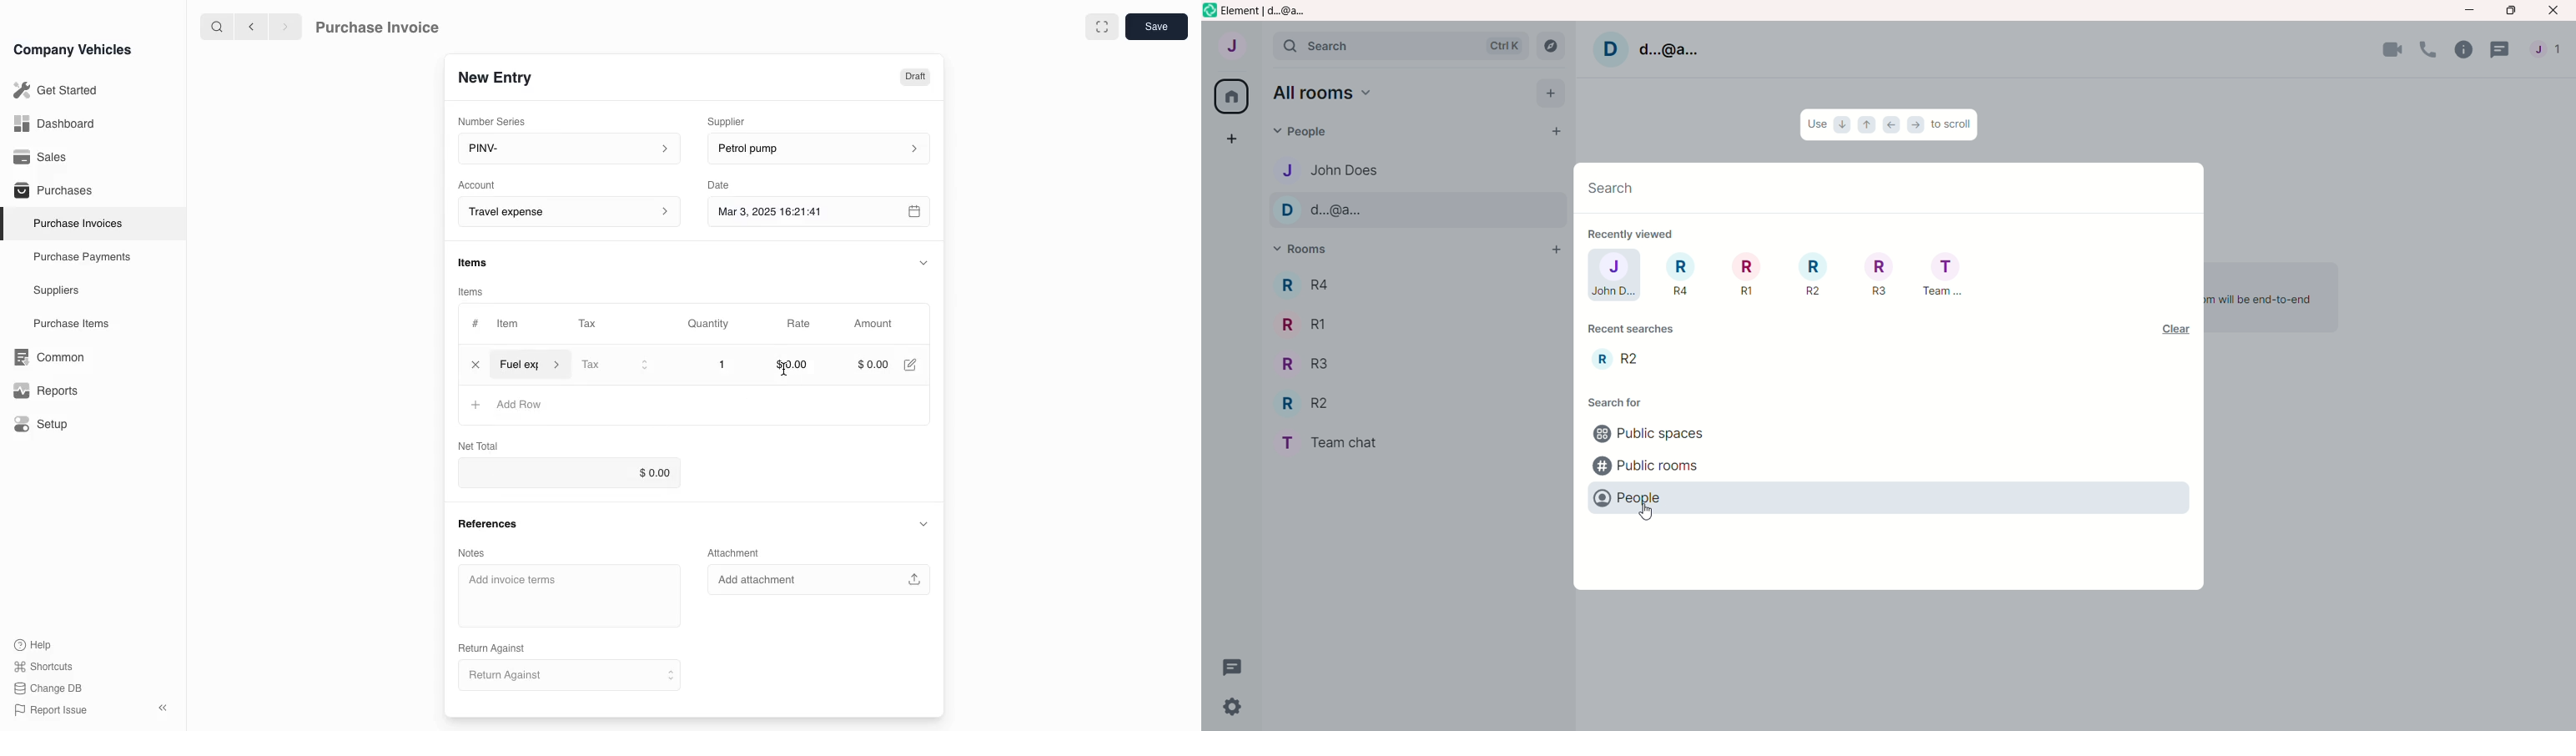 Image resolution: width=2576 pixels, height=756 pixels. I want to click on Rate, so click(800, 324).